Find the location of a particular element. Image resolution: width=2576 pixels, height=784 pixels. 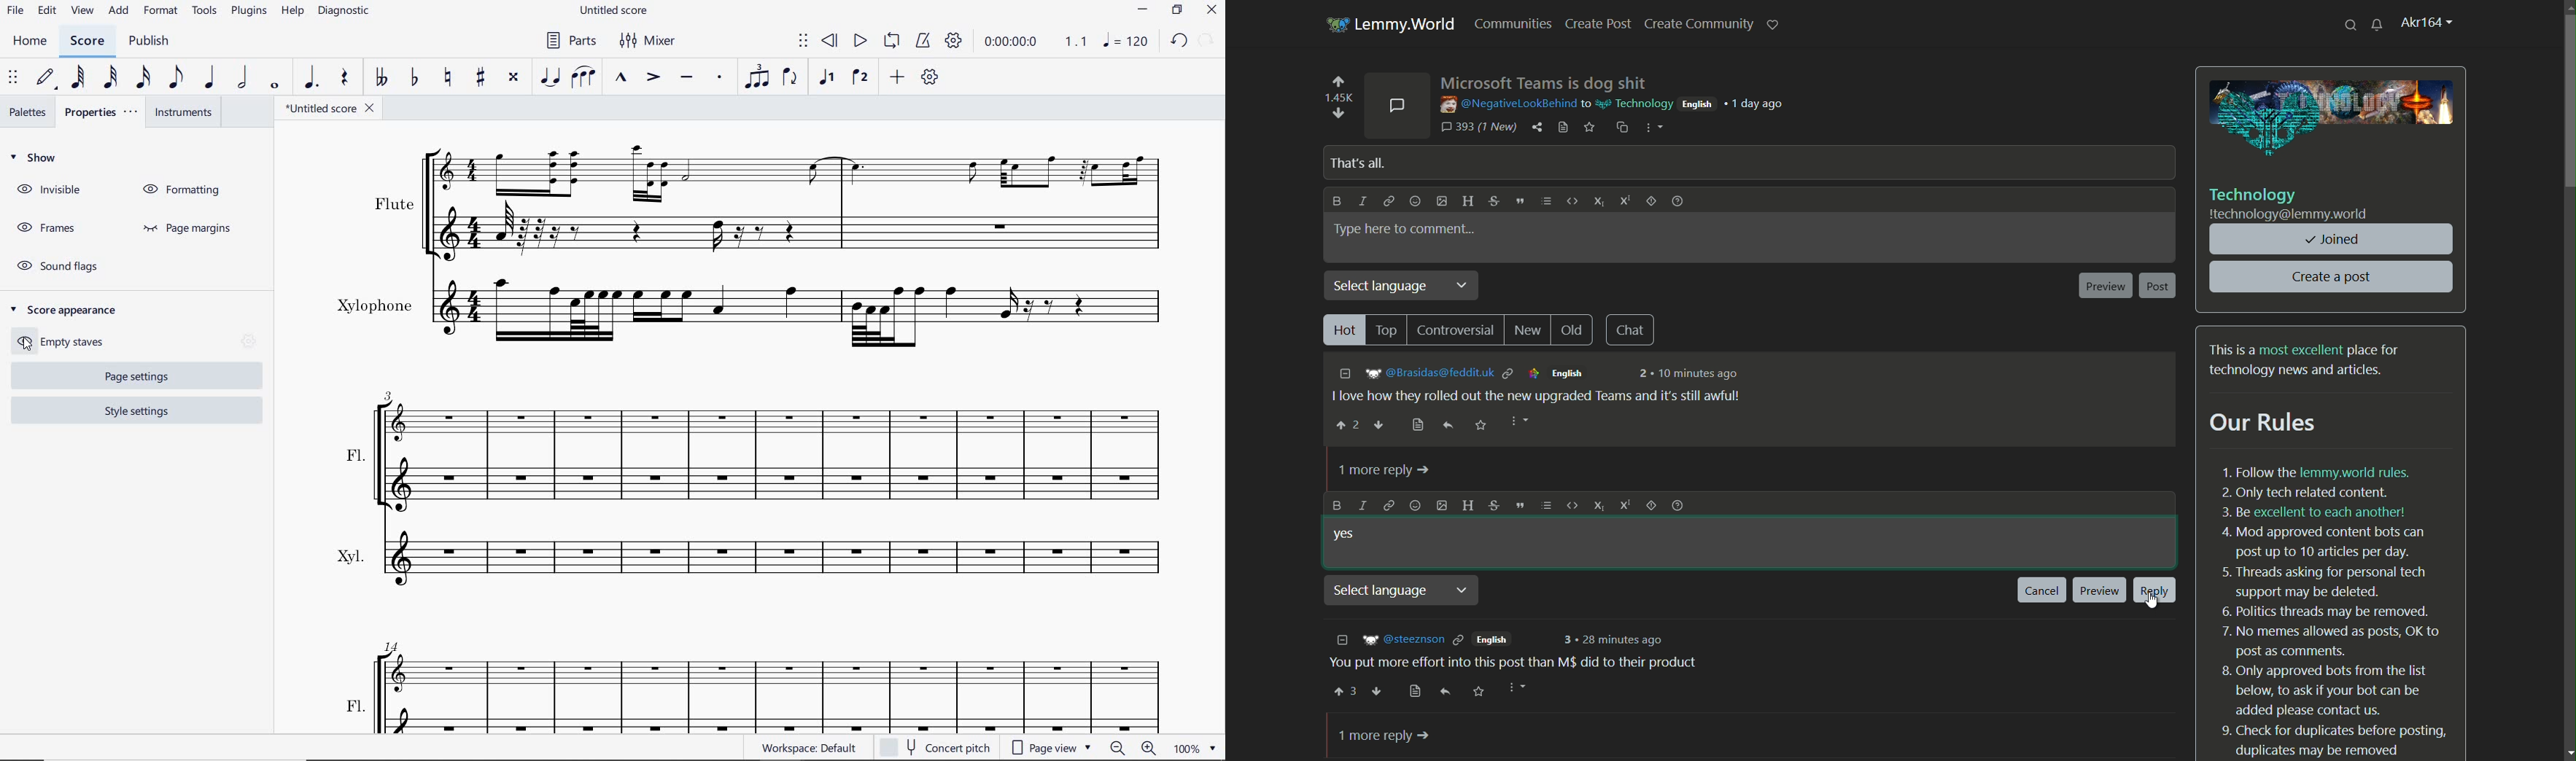

SELECT TO MOVE is located at coordinates (13, 79).